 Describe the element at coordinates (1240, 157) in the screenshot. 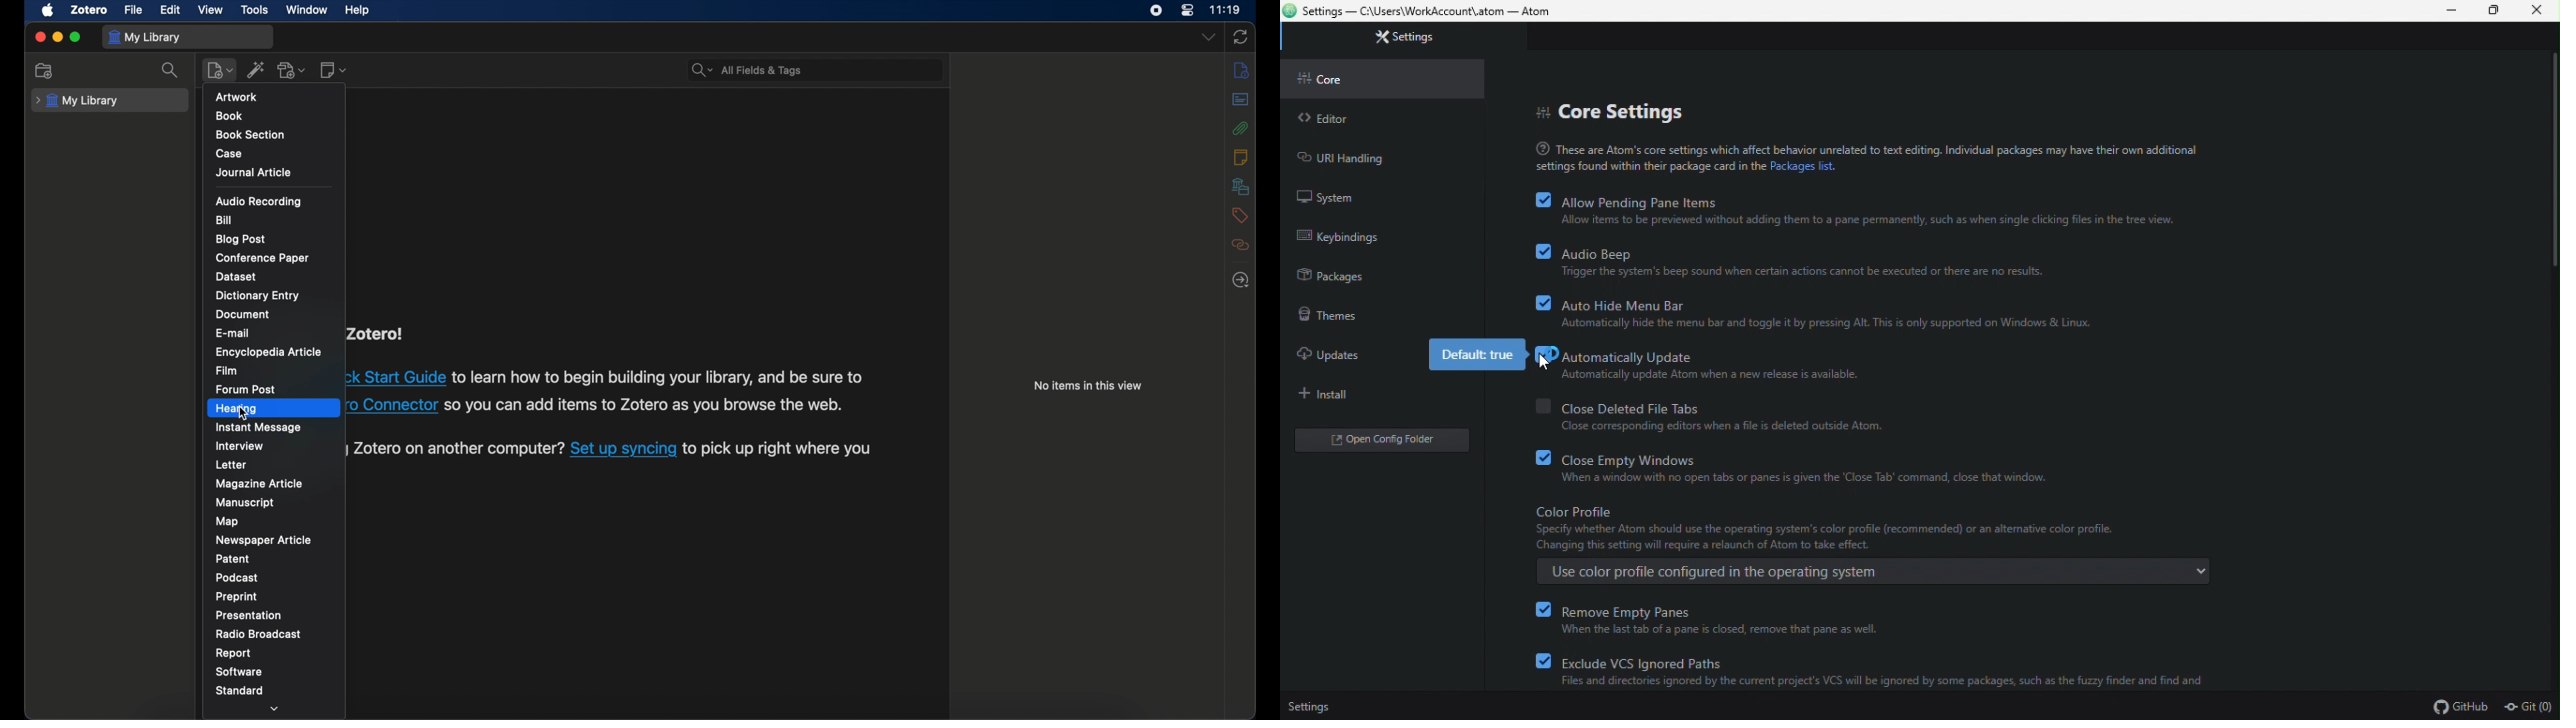

I see `notes` at that location.